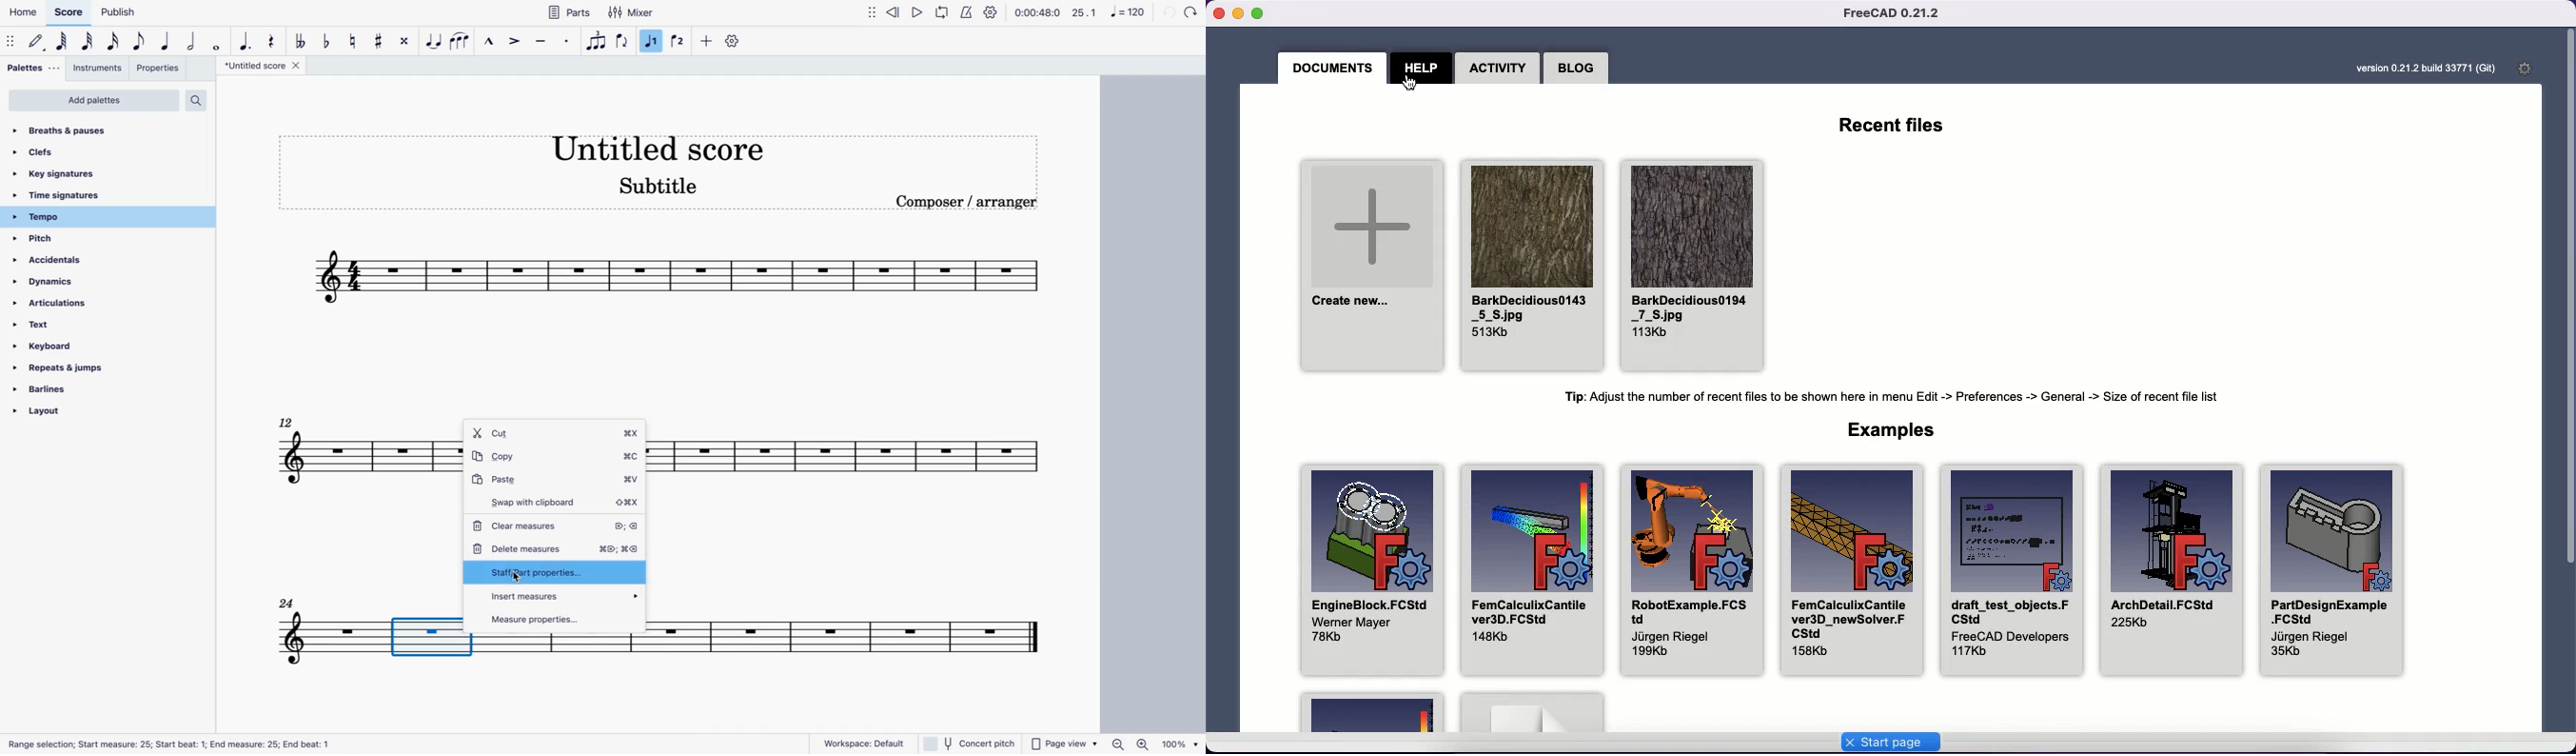 This screenshot has width=2576, height=756. I want to click on Version, so click(2429, 69).